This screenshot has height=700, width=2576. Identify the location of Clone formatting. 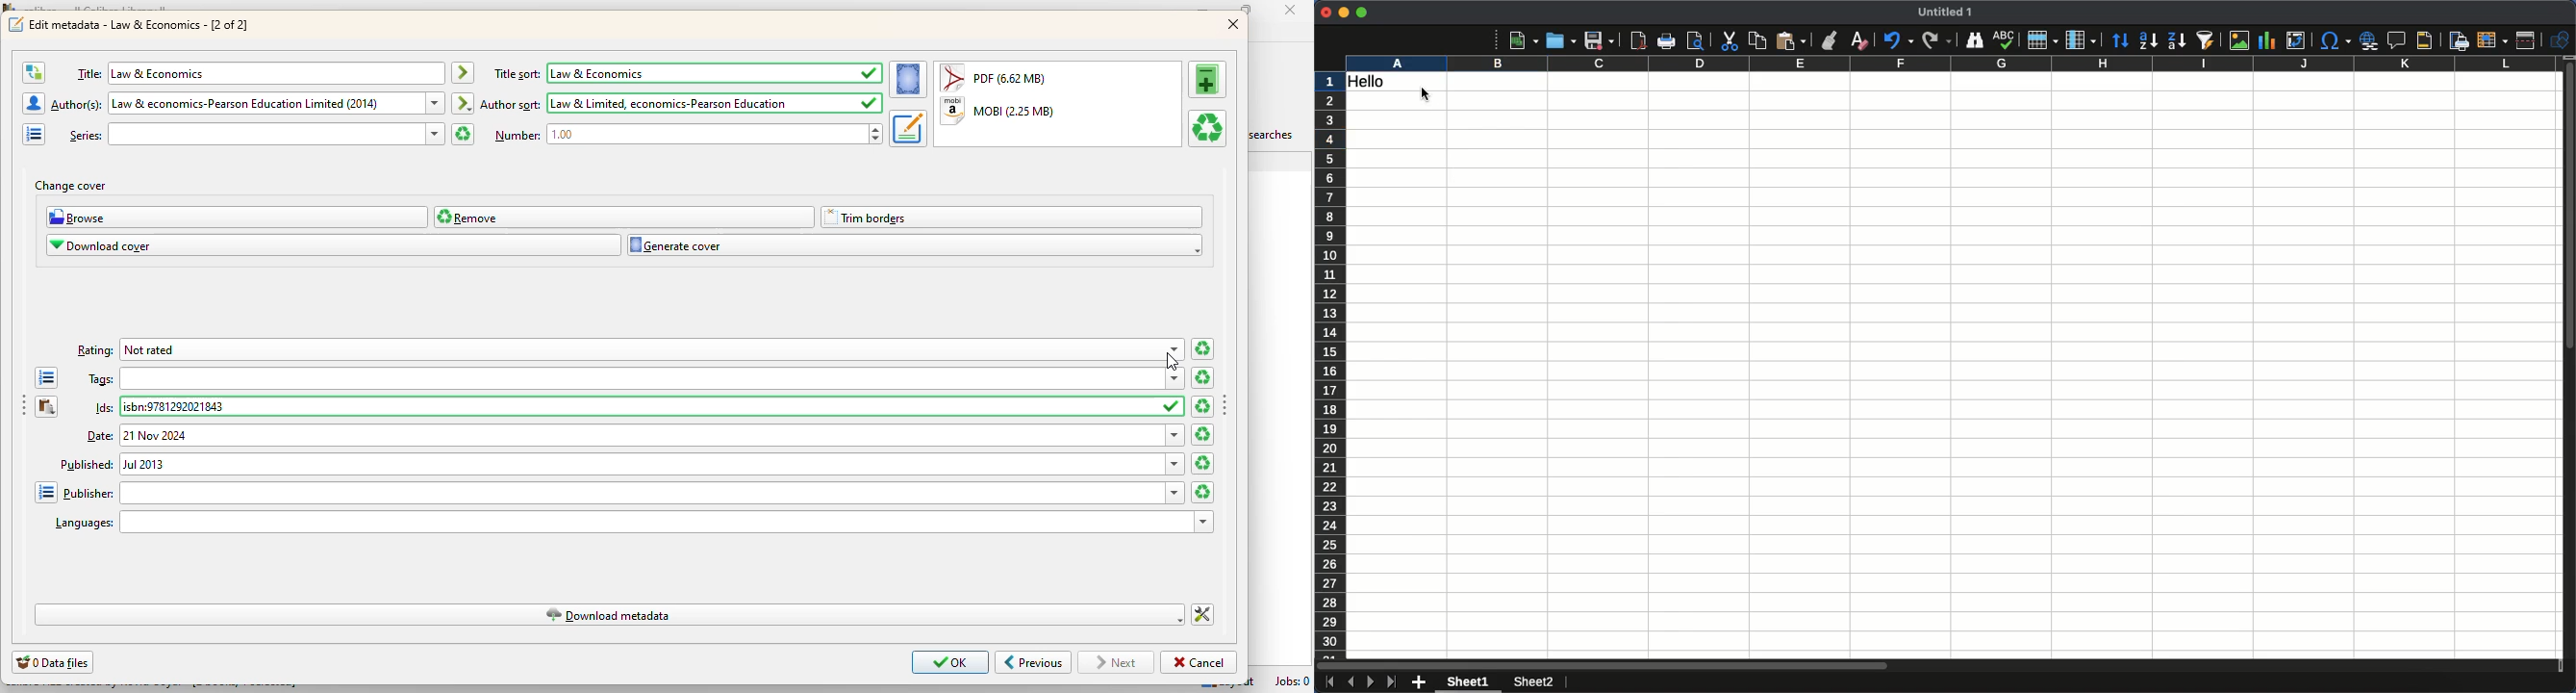
(1830, 40).